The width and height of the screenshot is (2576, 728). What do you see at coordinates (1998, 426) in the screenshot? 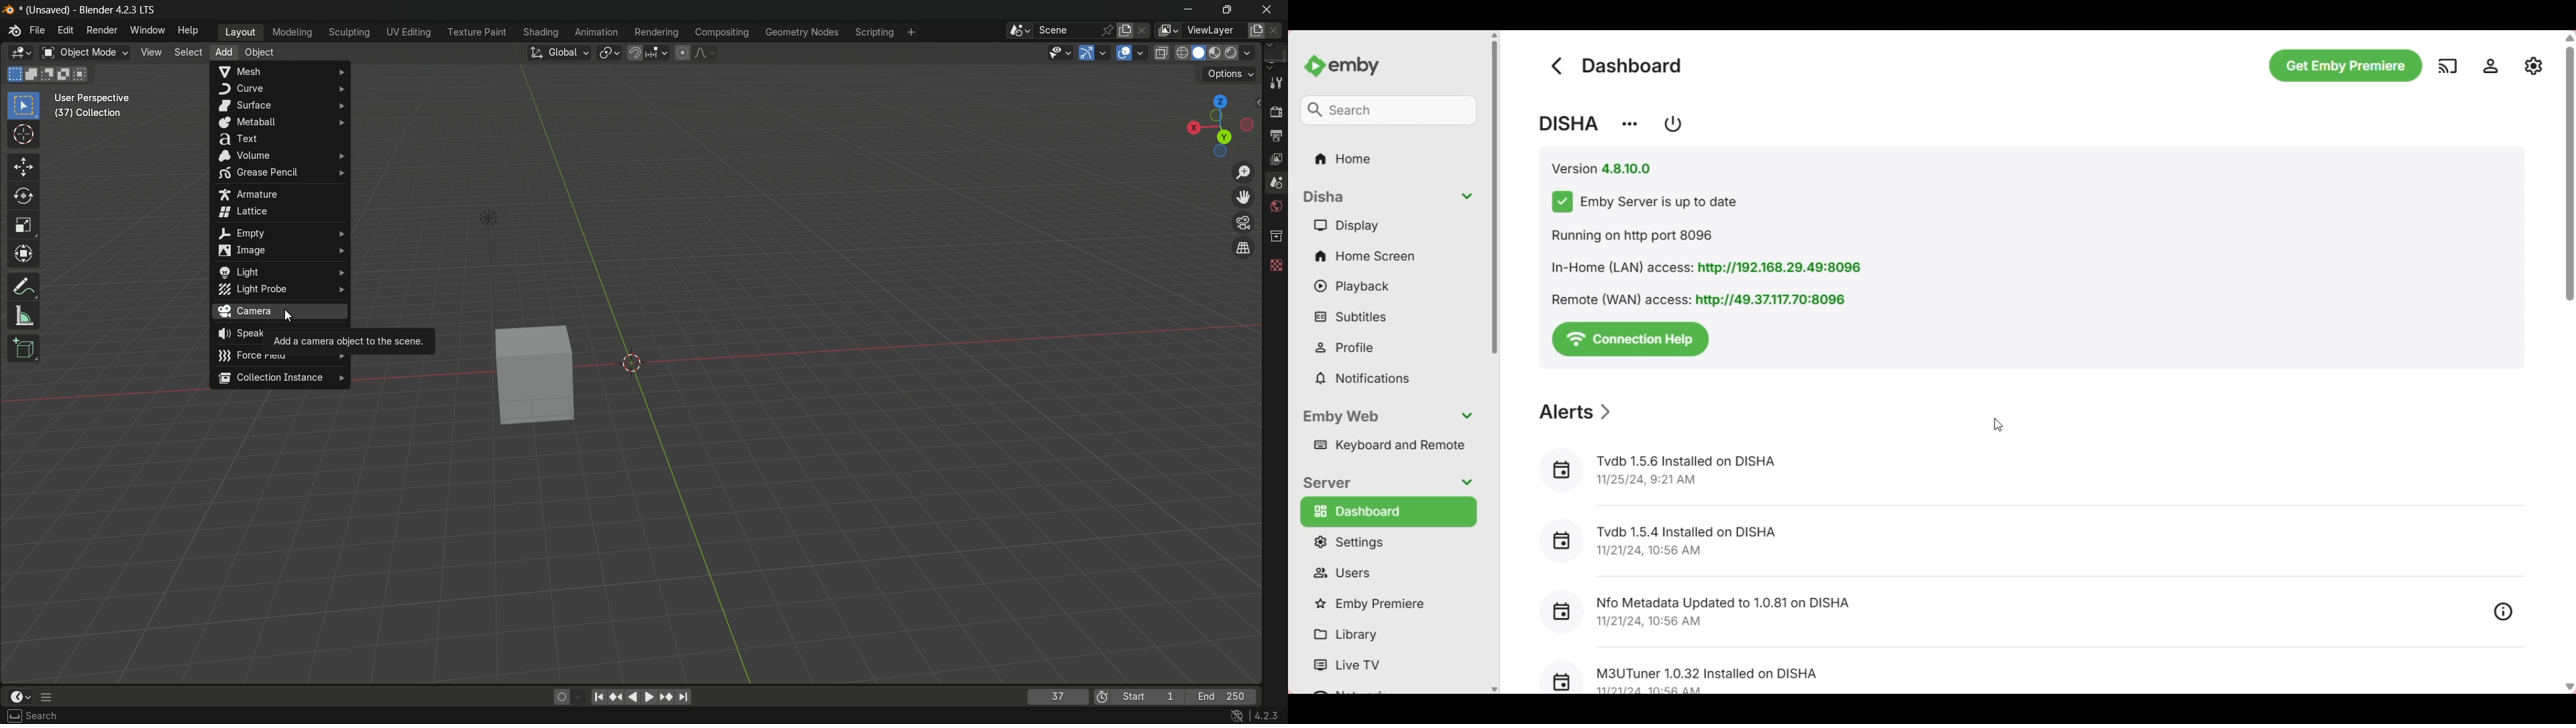
I see `Cursor` at bounding box center [1998, 426].